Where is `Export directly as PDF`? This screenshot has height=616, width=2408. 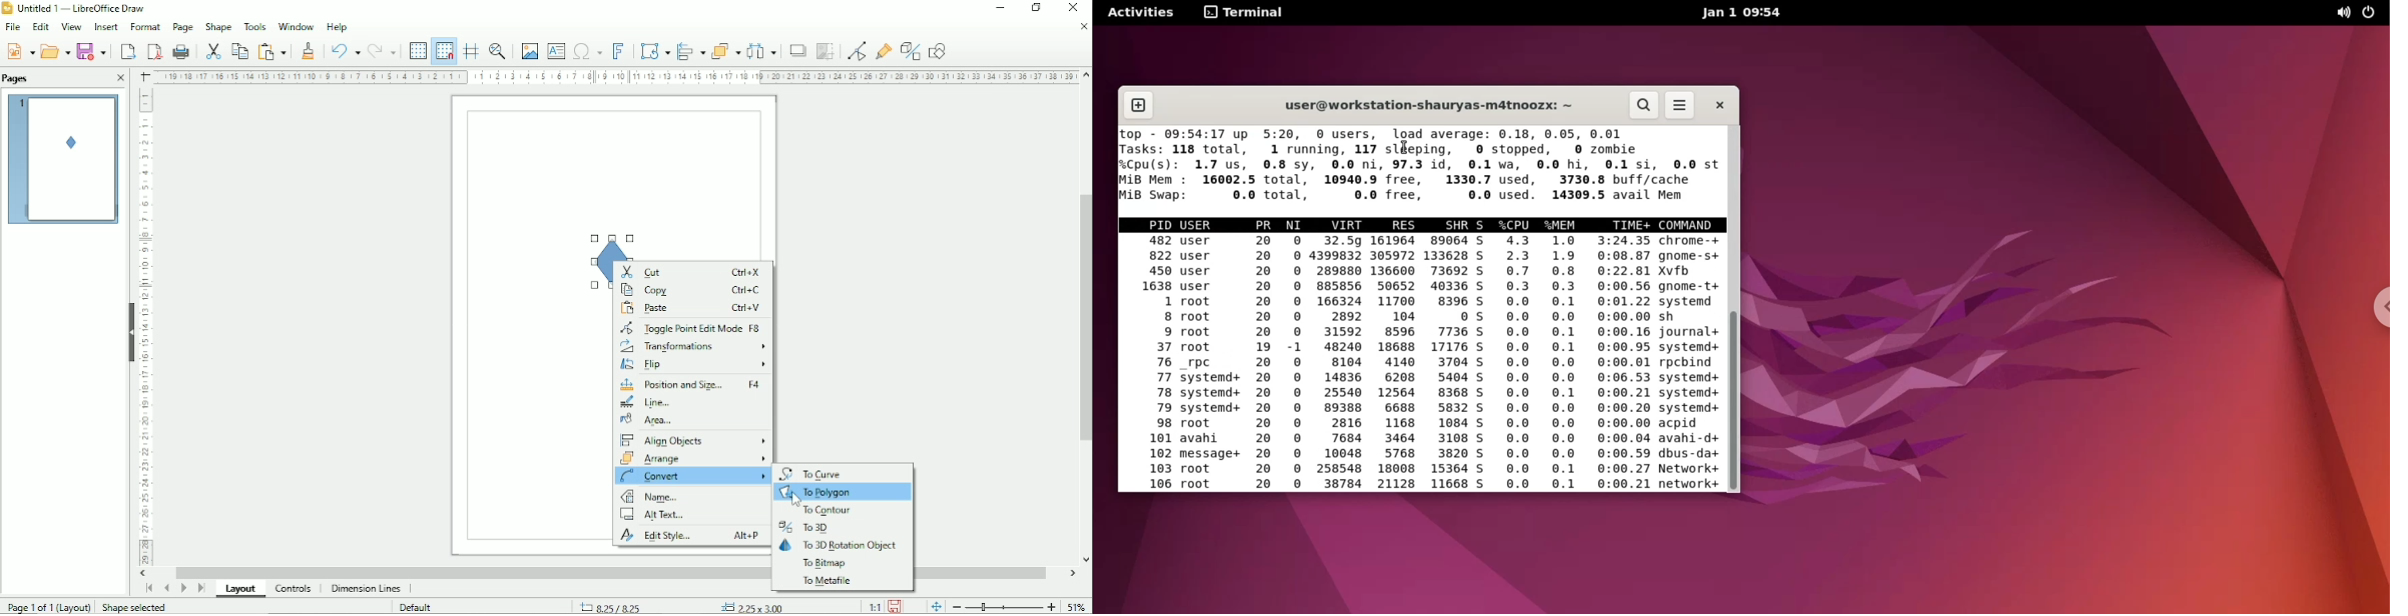 Export directly as PDF is located at coordinates (152, 50).